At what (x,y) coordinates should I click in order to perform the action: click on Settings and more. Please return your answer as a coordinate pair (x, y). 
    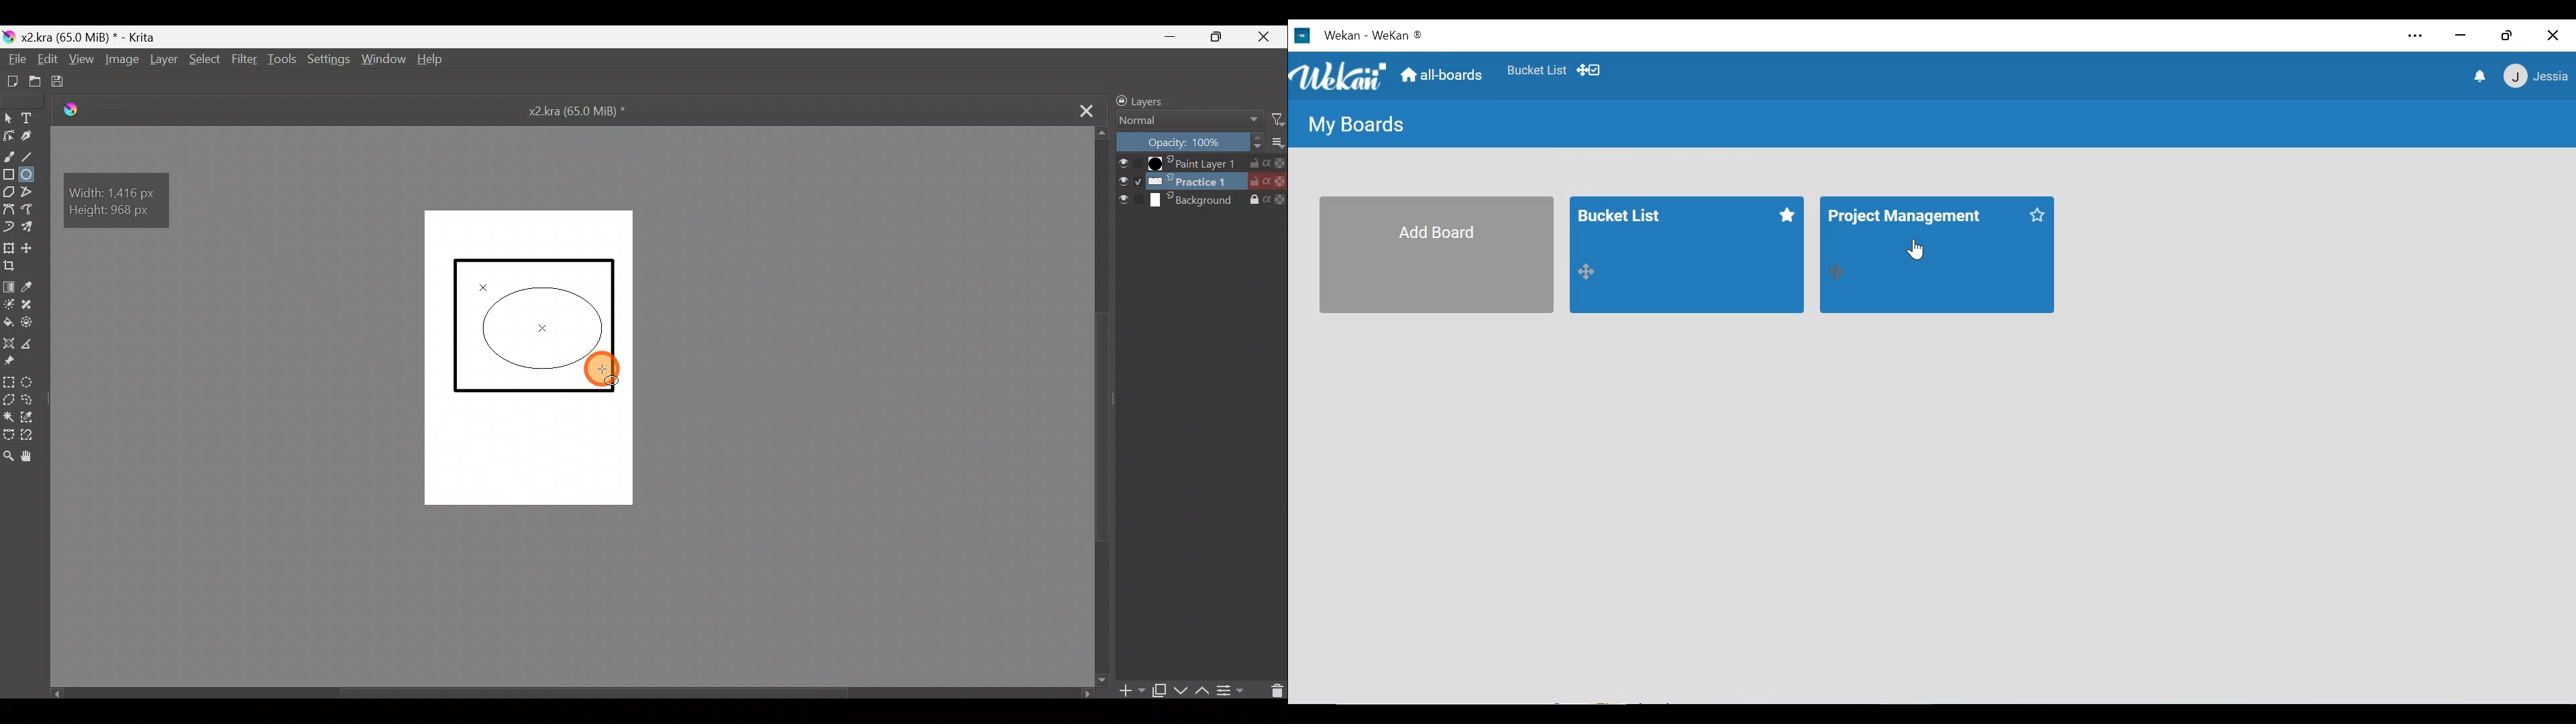
    Looking at the image, I should click on (2416, 37).